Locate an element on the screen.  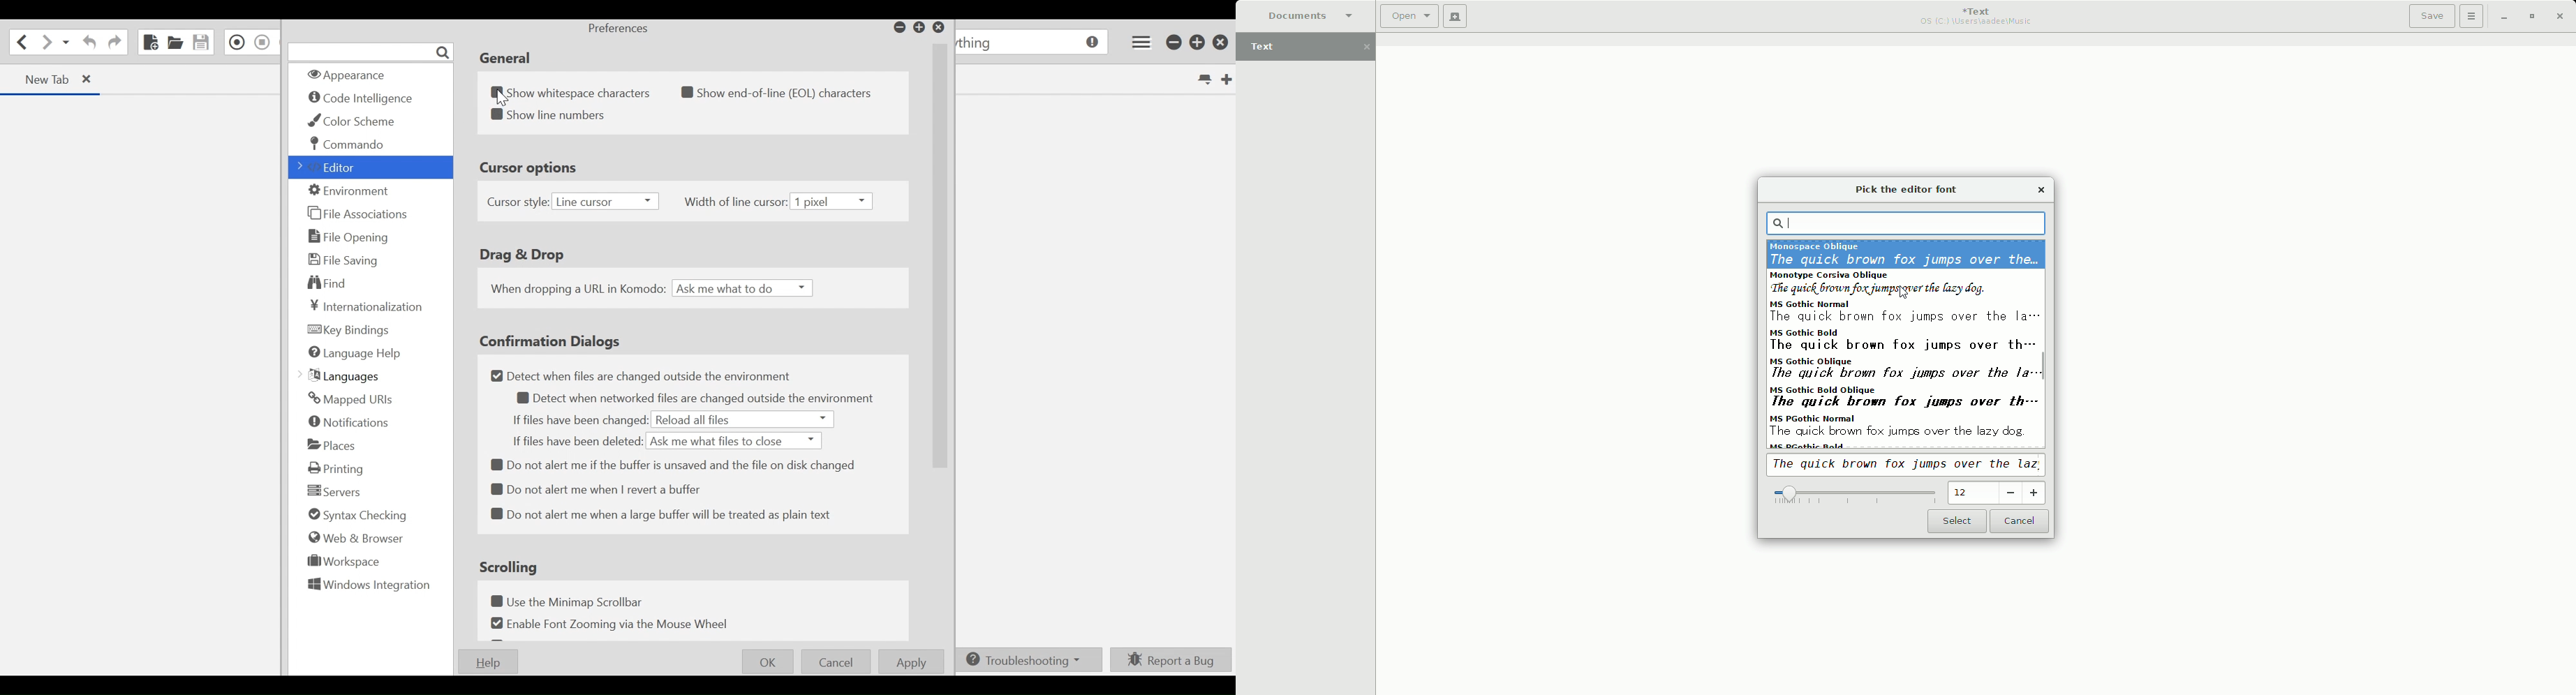
Cancel is located at coordinates (2021, 523).